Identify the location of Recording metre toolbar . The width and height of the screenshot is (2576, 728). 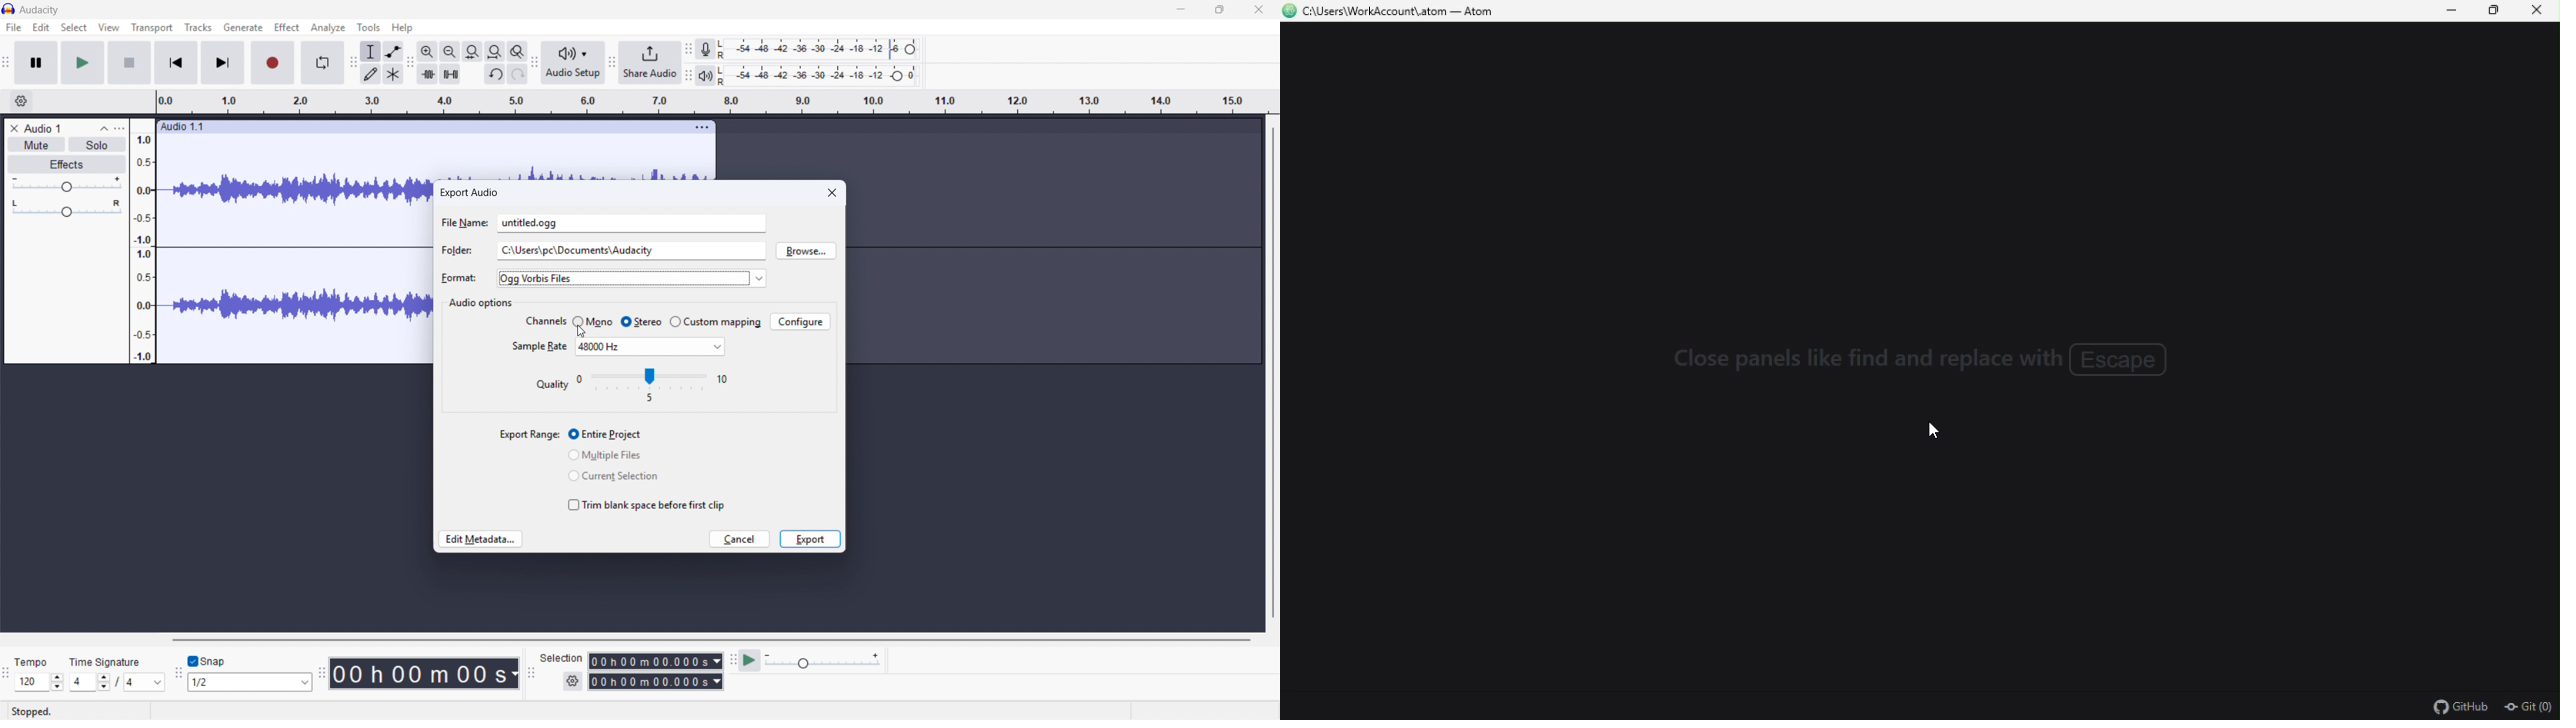
(689, 49).